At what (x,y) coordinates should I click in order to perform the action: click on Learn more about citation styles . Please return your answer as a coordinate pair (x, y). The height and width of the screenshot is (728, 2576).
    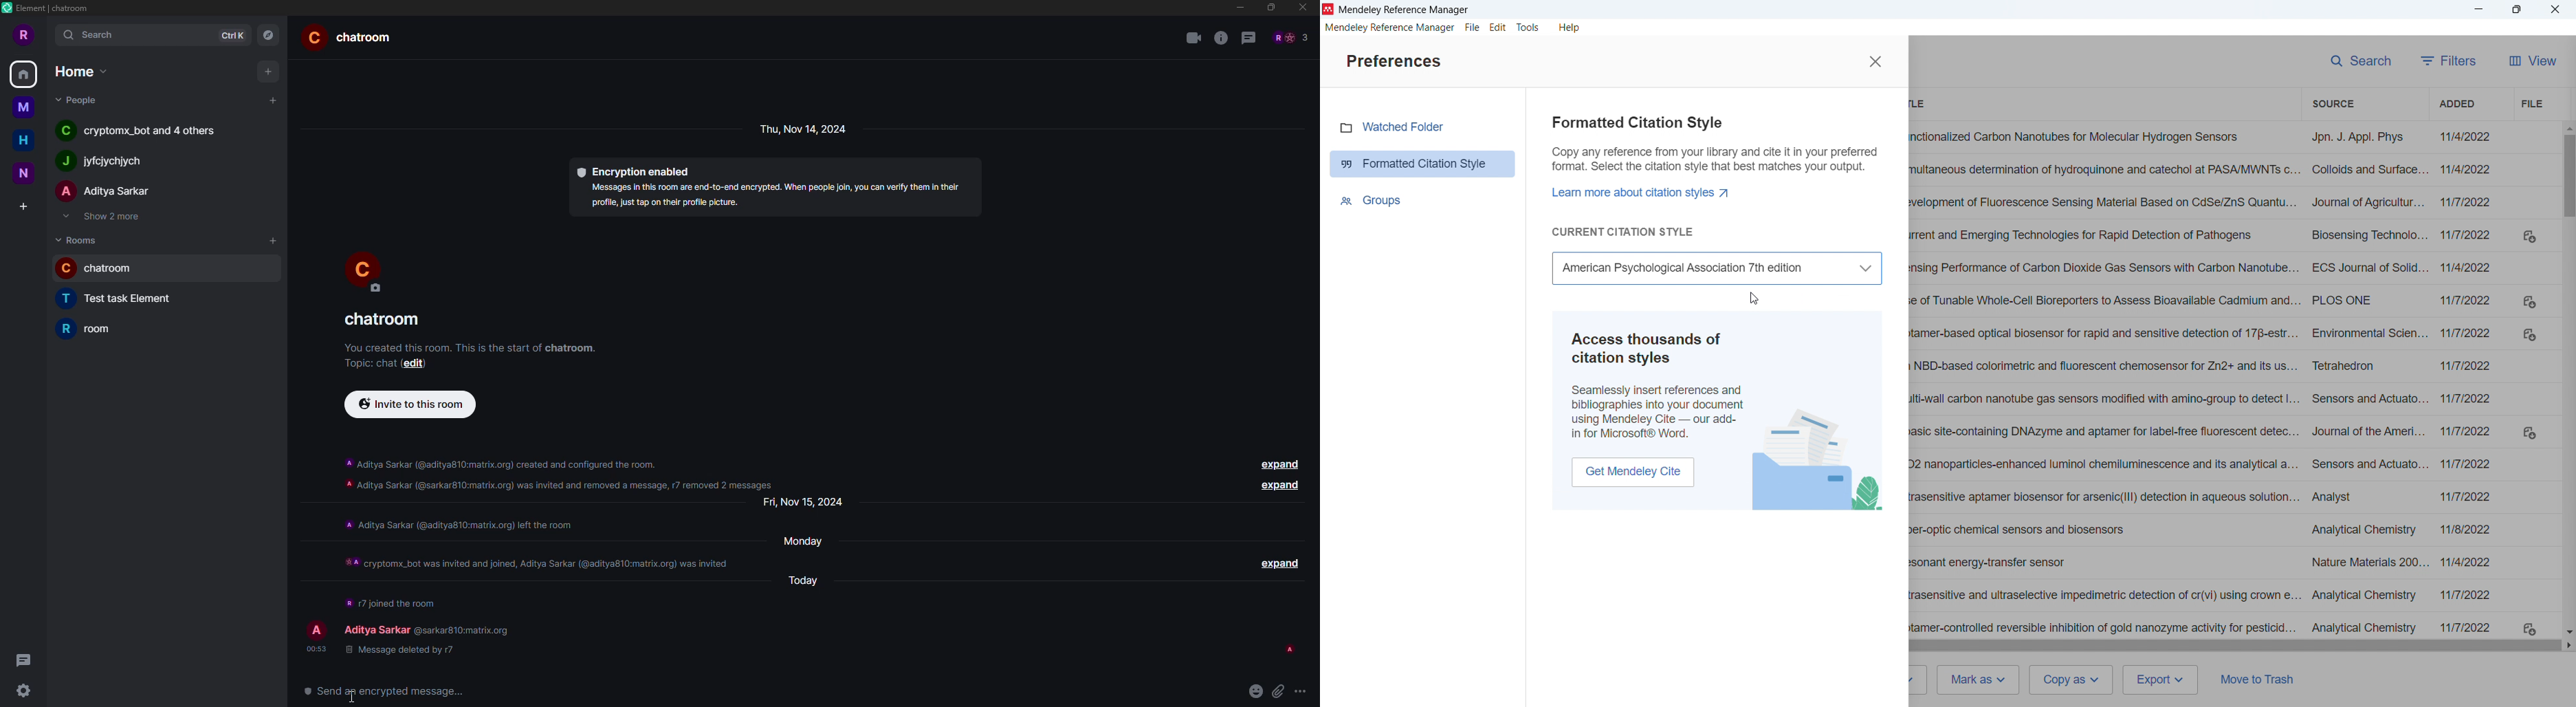
    Looking at the image, I should click on (1645, 192).